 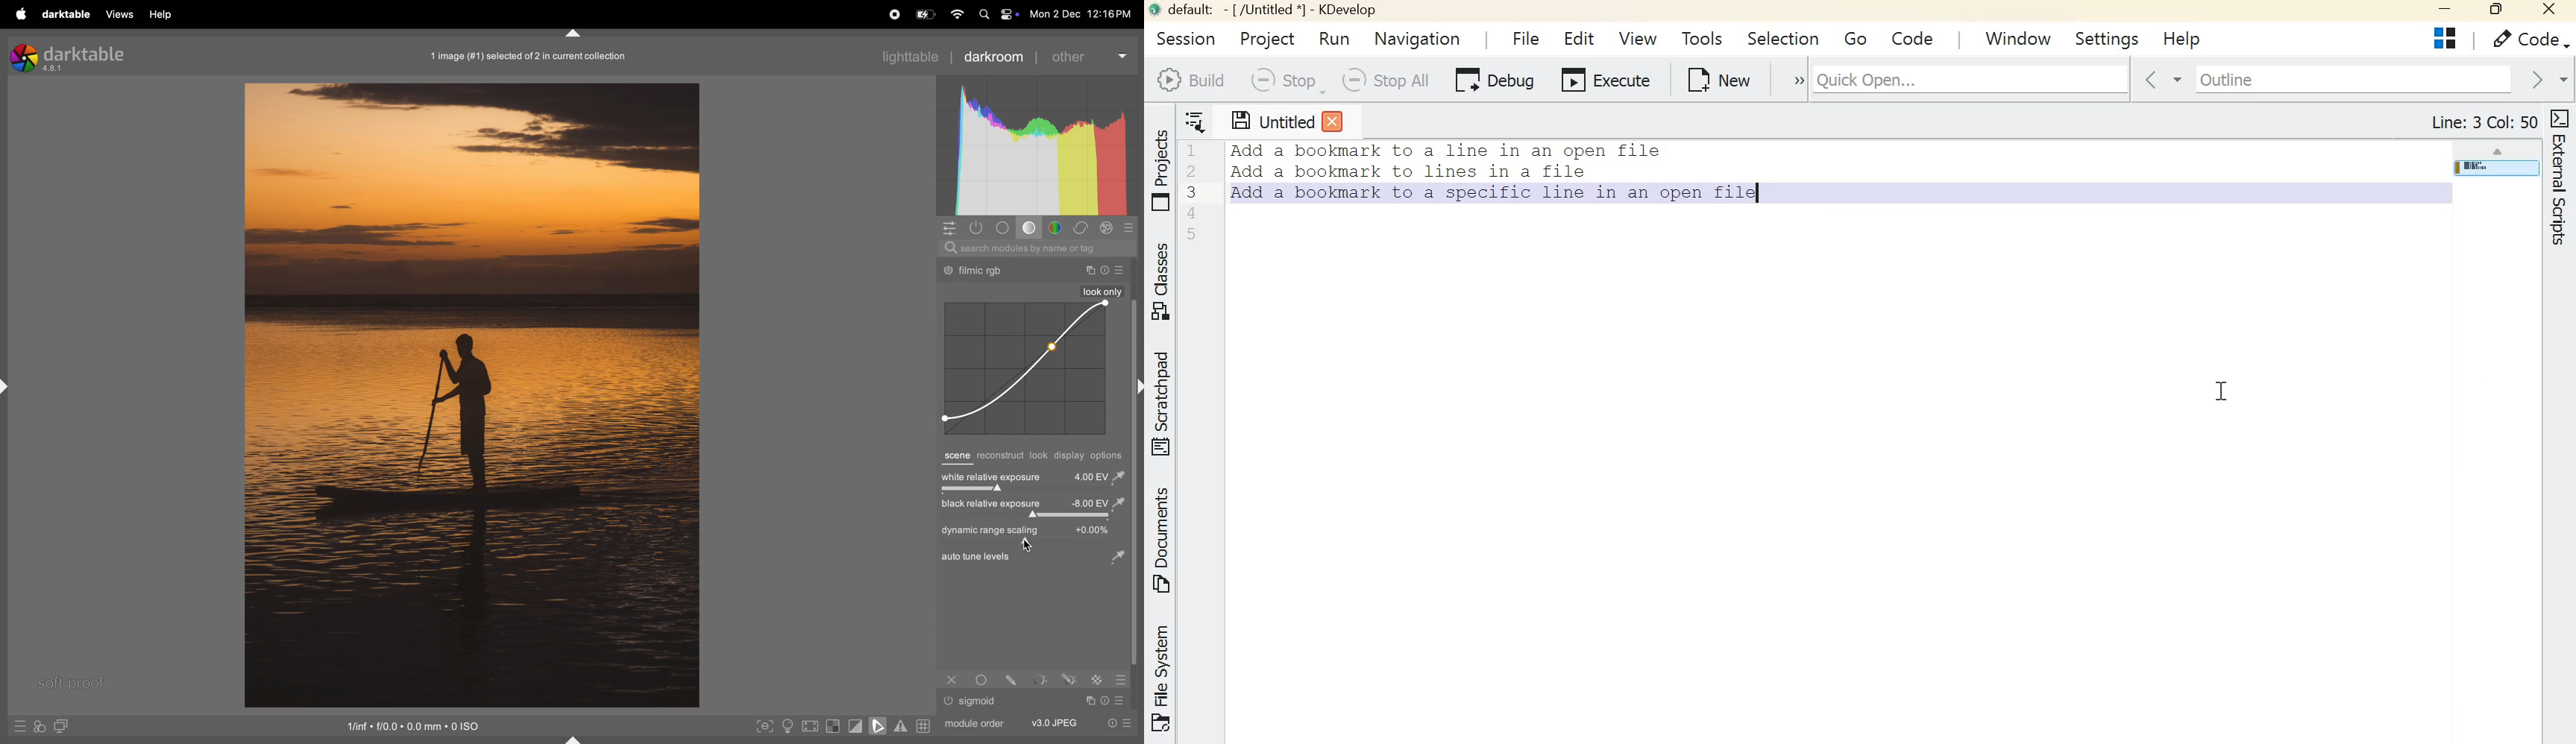 I want to click on , so click(x=1116, y=560).